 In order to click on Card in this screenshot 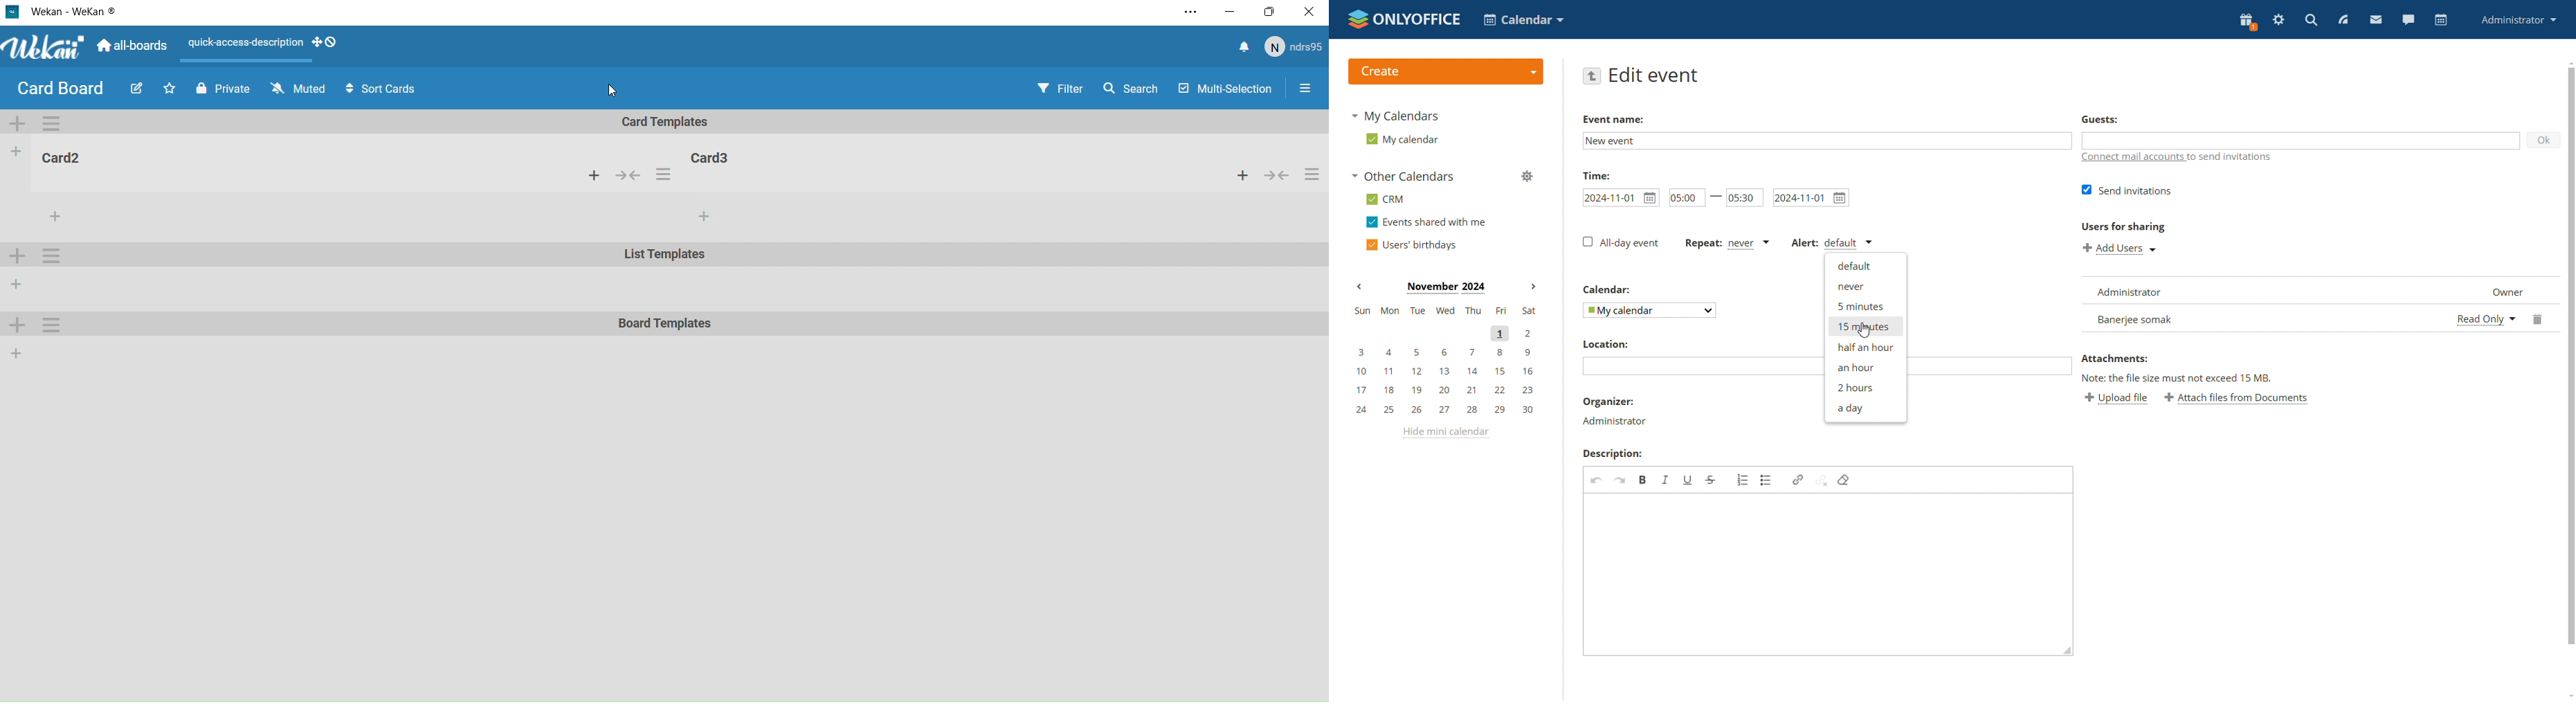, I will do `click(728, 156)`.